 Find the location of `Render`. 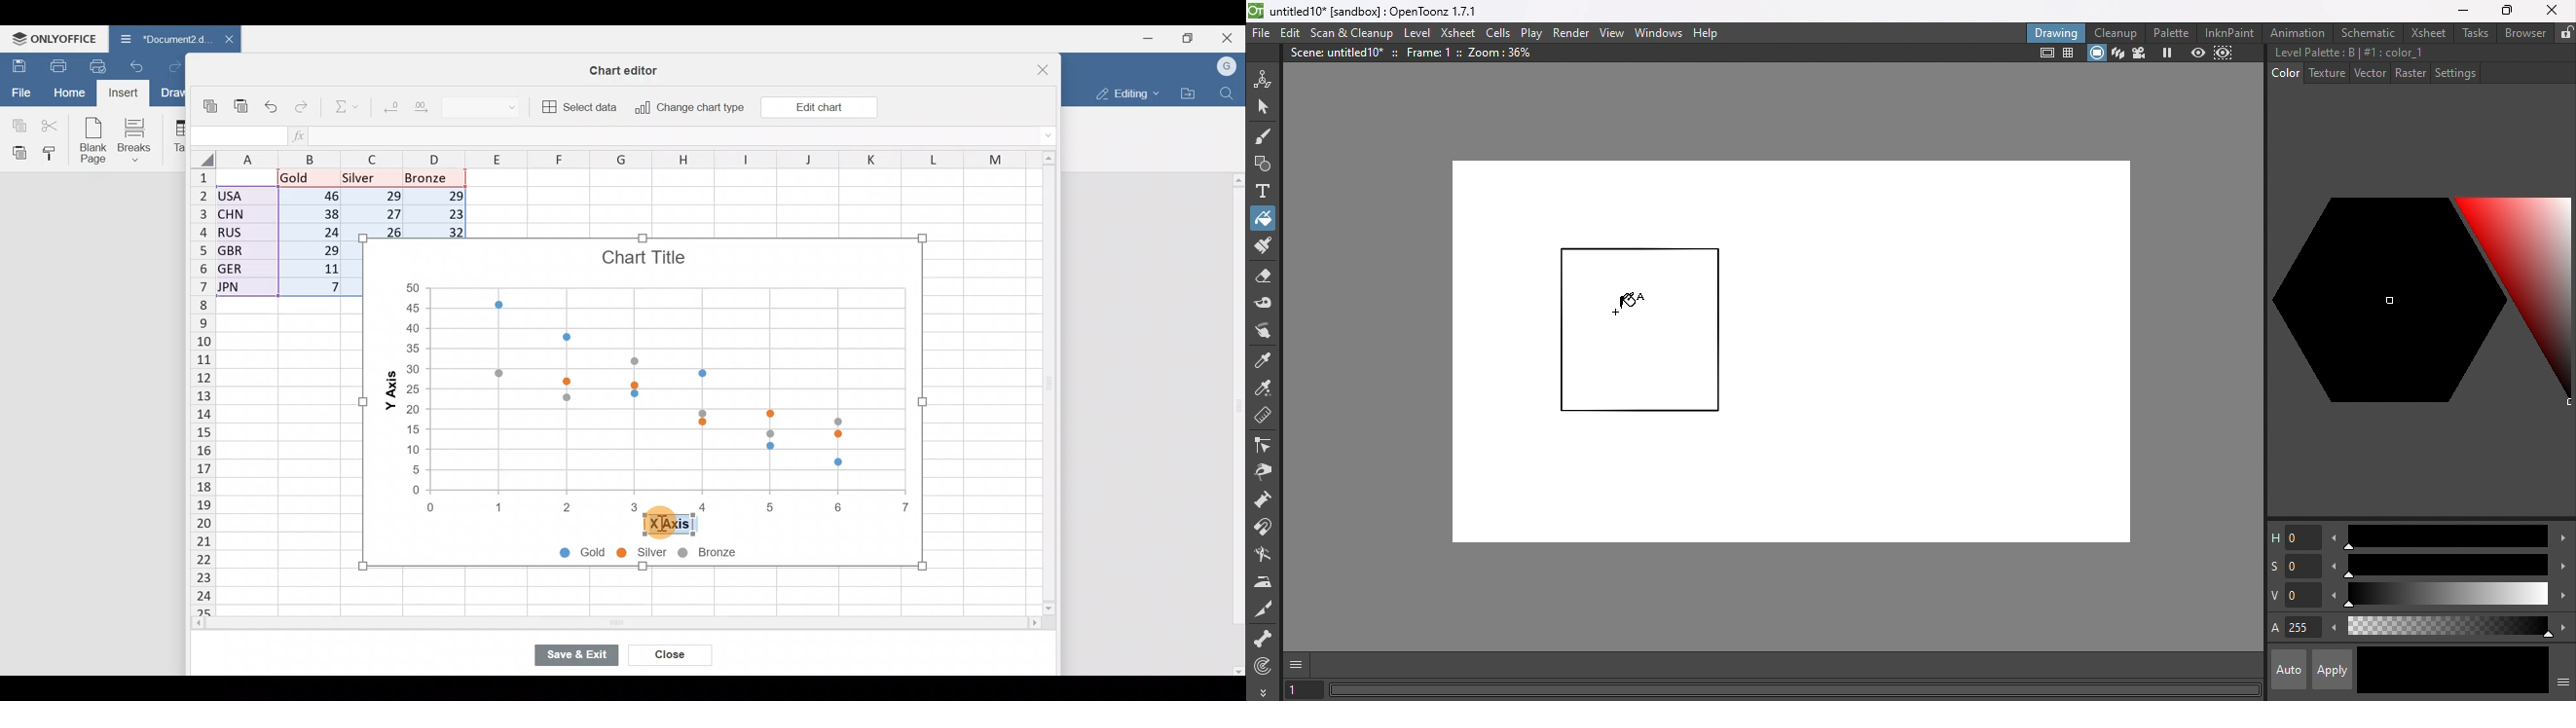

Render is located at coordinates (1572, 32).